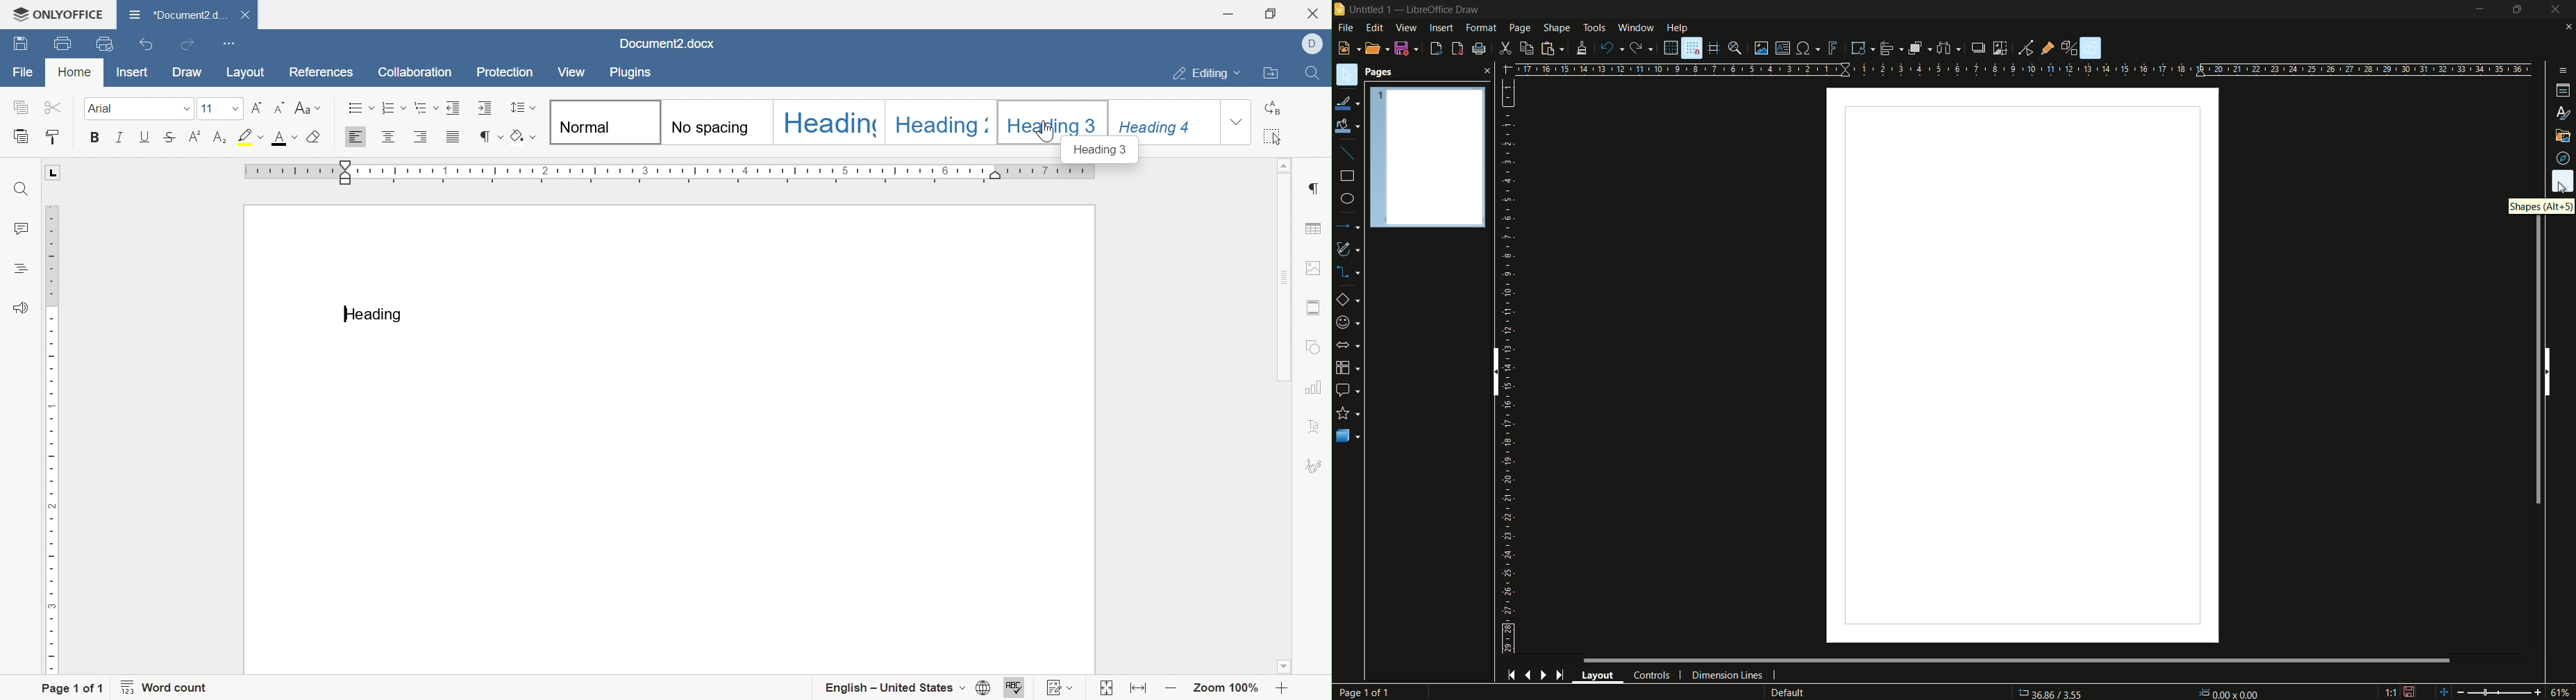 This screenshot has height=700, width=2576. What do you see at coordinates (1315, 347) in the screenshot?
I see `Shape settings` at bounding box center [1315, 347].